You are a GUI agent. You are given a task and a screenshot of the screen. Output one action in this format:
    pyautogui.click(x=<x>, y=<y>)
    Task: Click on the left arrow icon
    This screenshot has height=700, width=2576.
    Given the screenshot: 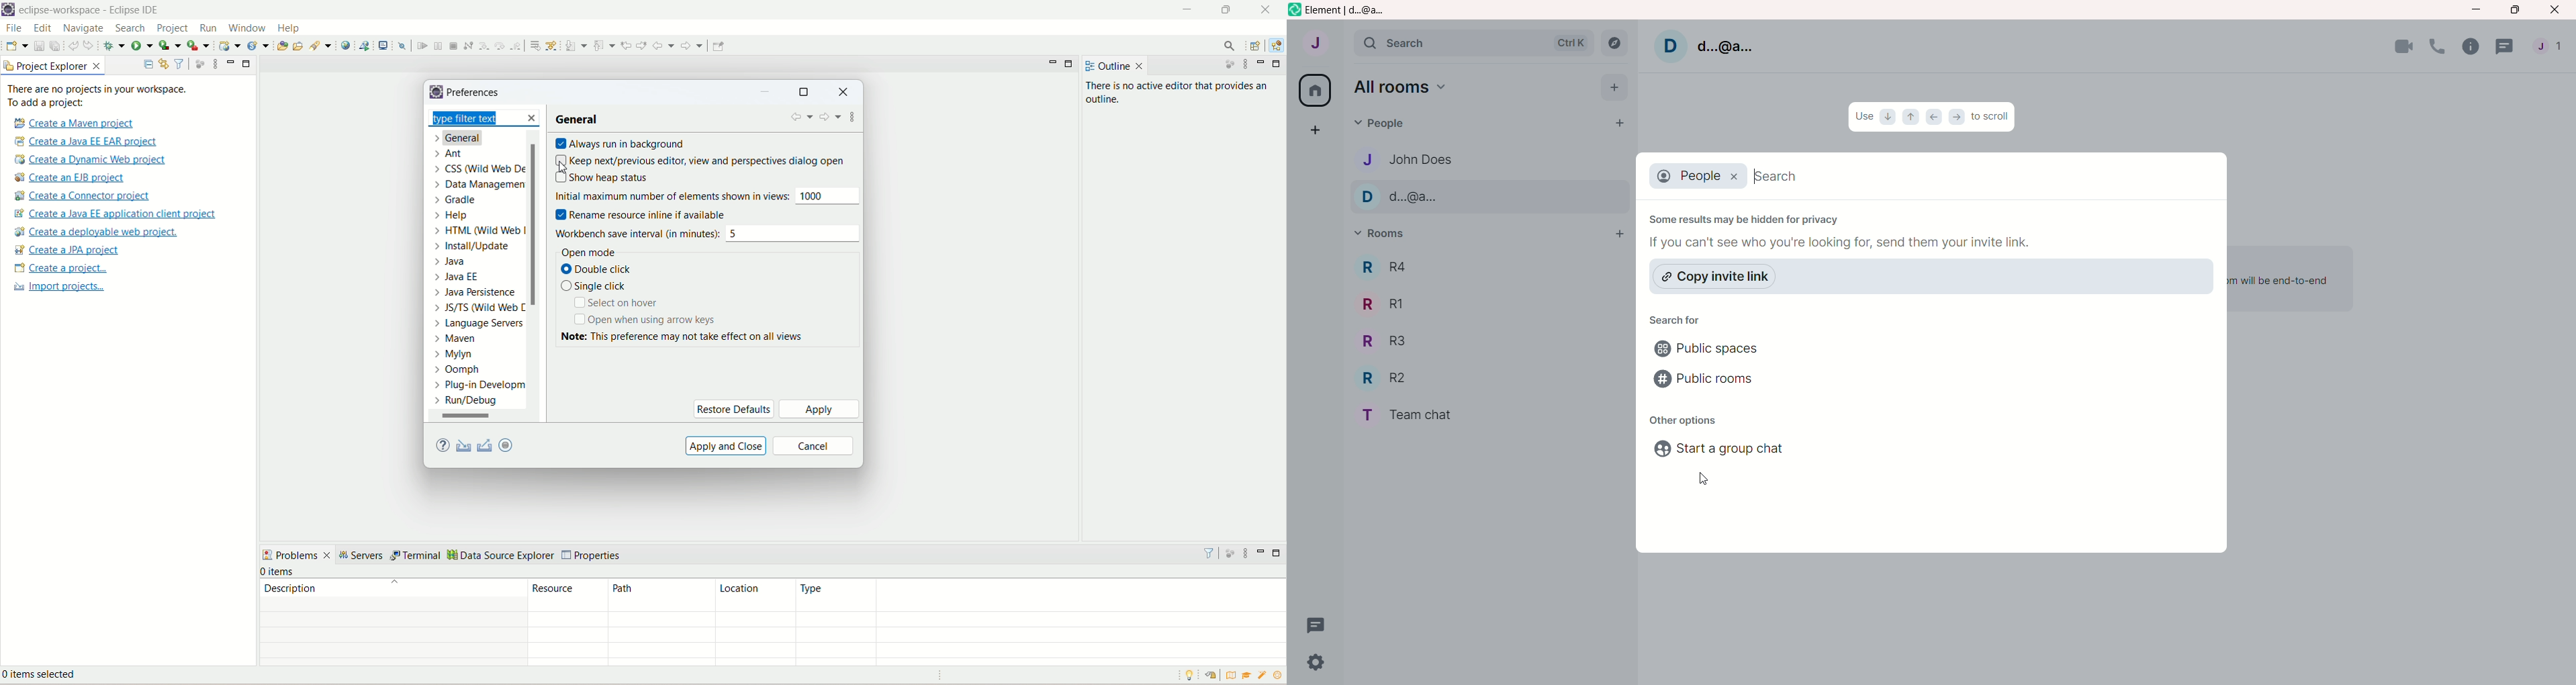 What is the action you would take?
    pyautogui.click(x=1935, y=118)
    